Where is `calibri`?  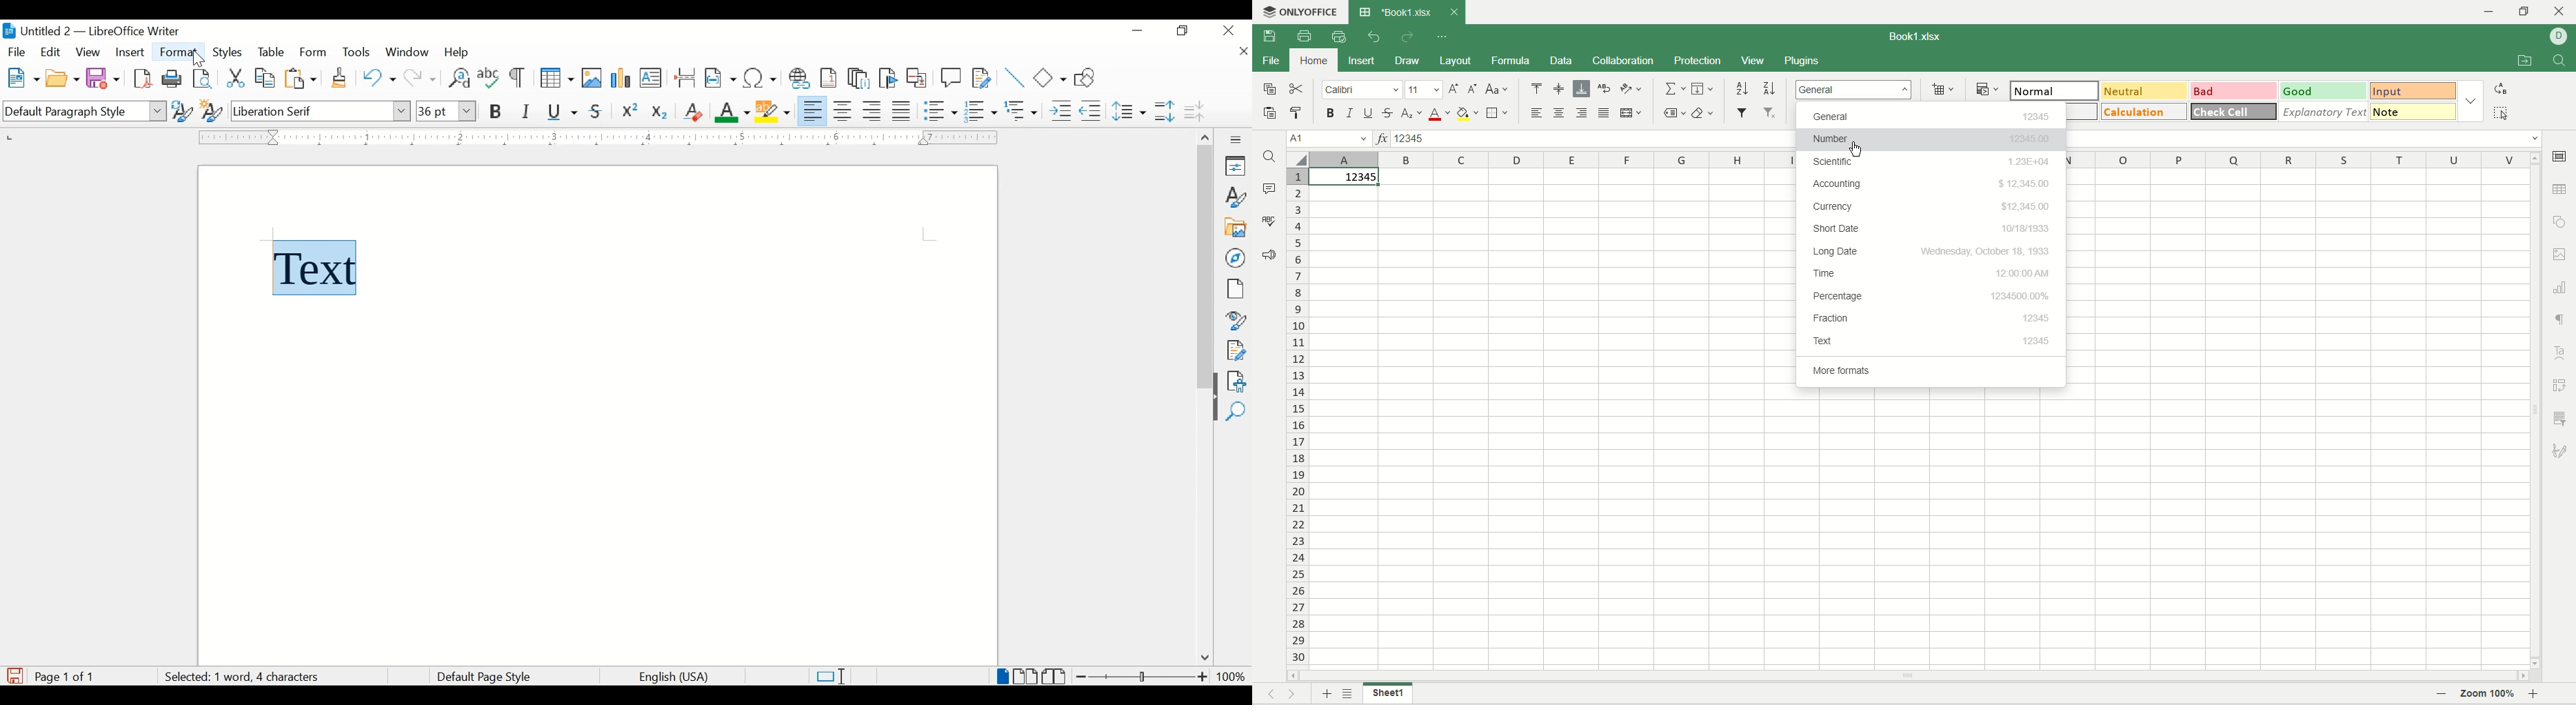 calibri is located at coordinates (1365, 90).